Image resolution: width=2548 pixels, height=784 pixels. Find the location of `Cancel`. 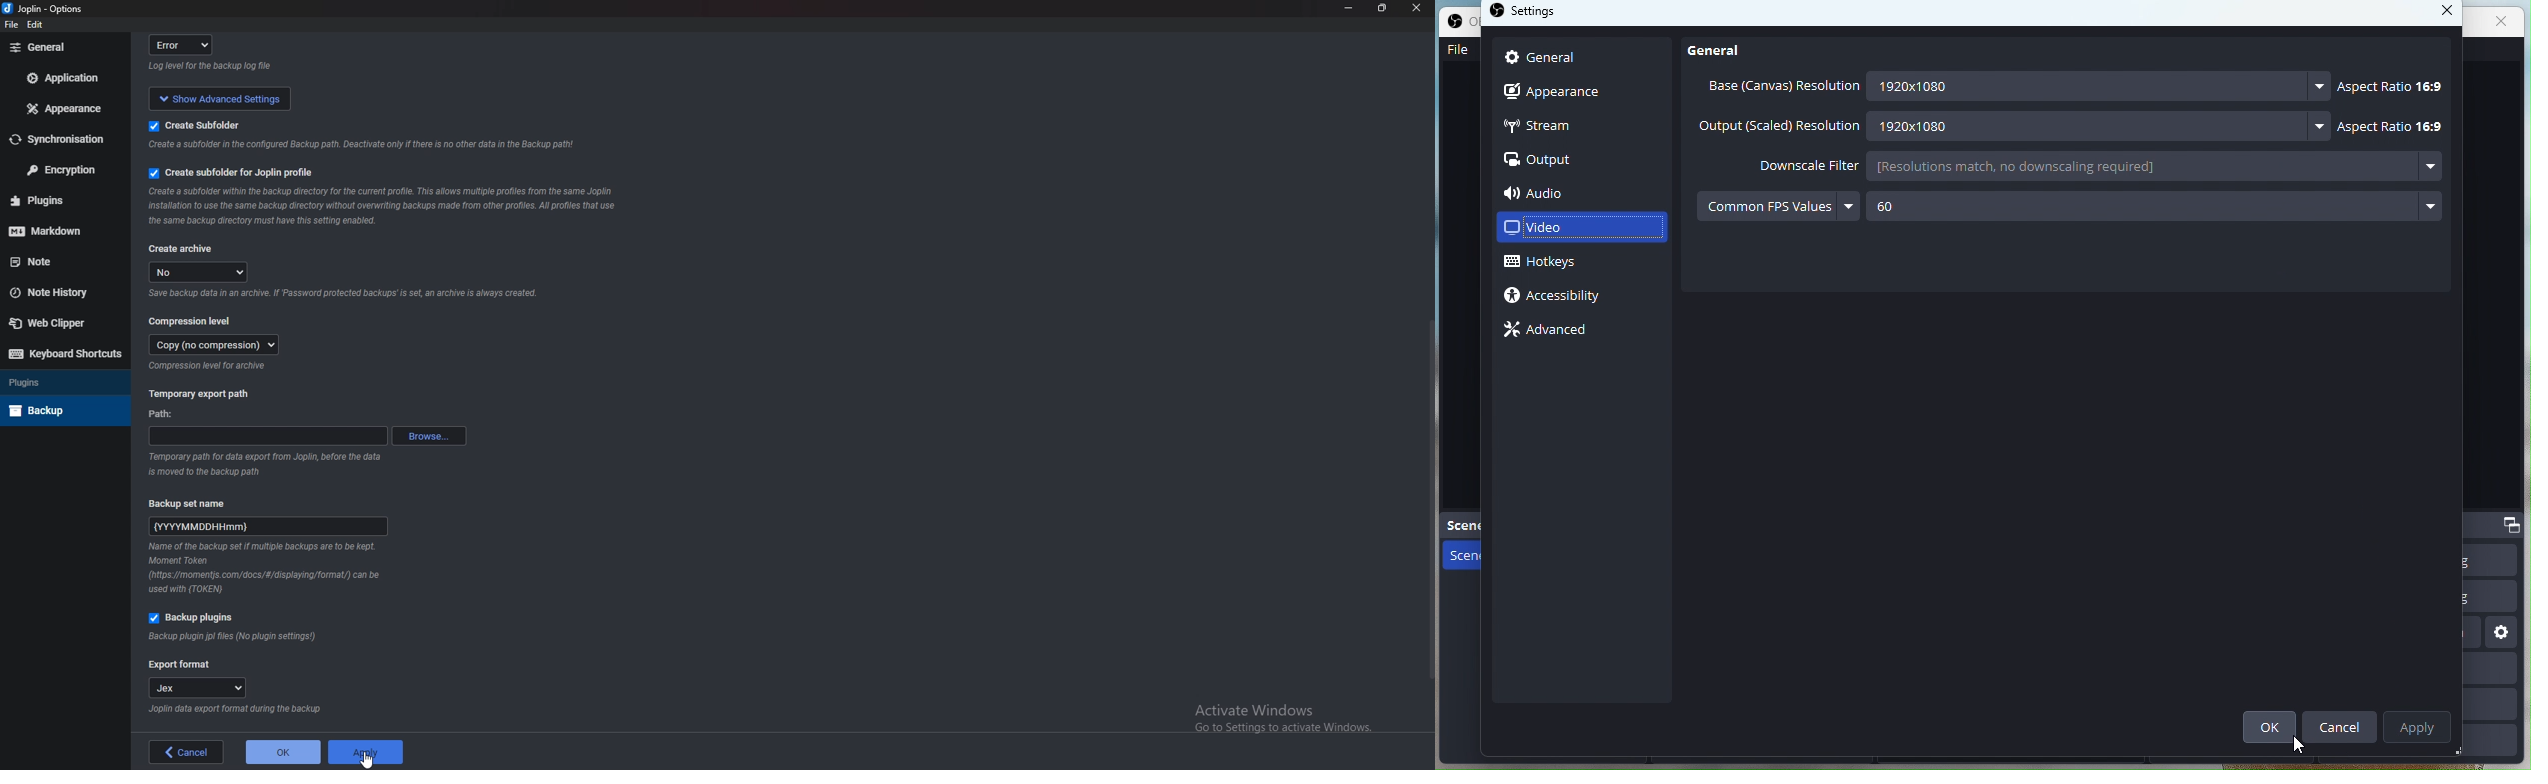

Cancel is located at coordinates (2339, 727).